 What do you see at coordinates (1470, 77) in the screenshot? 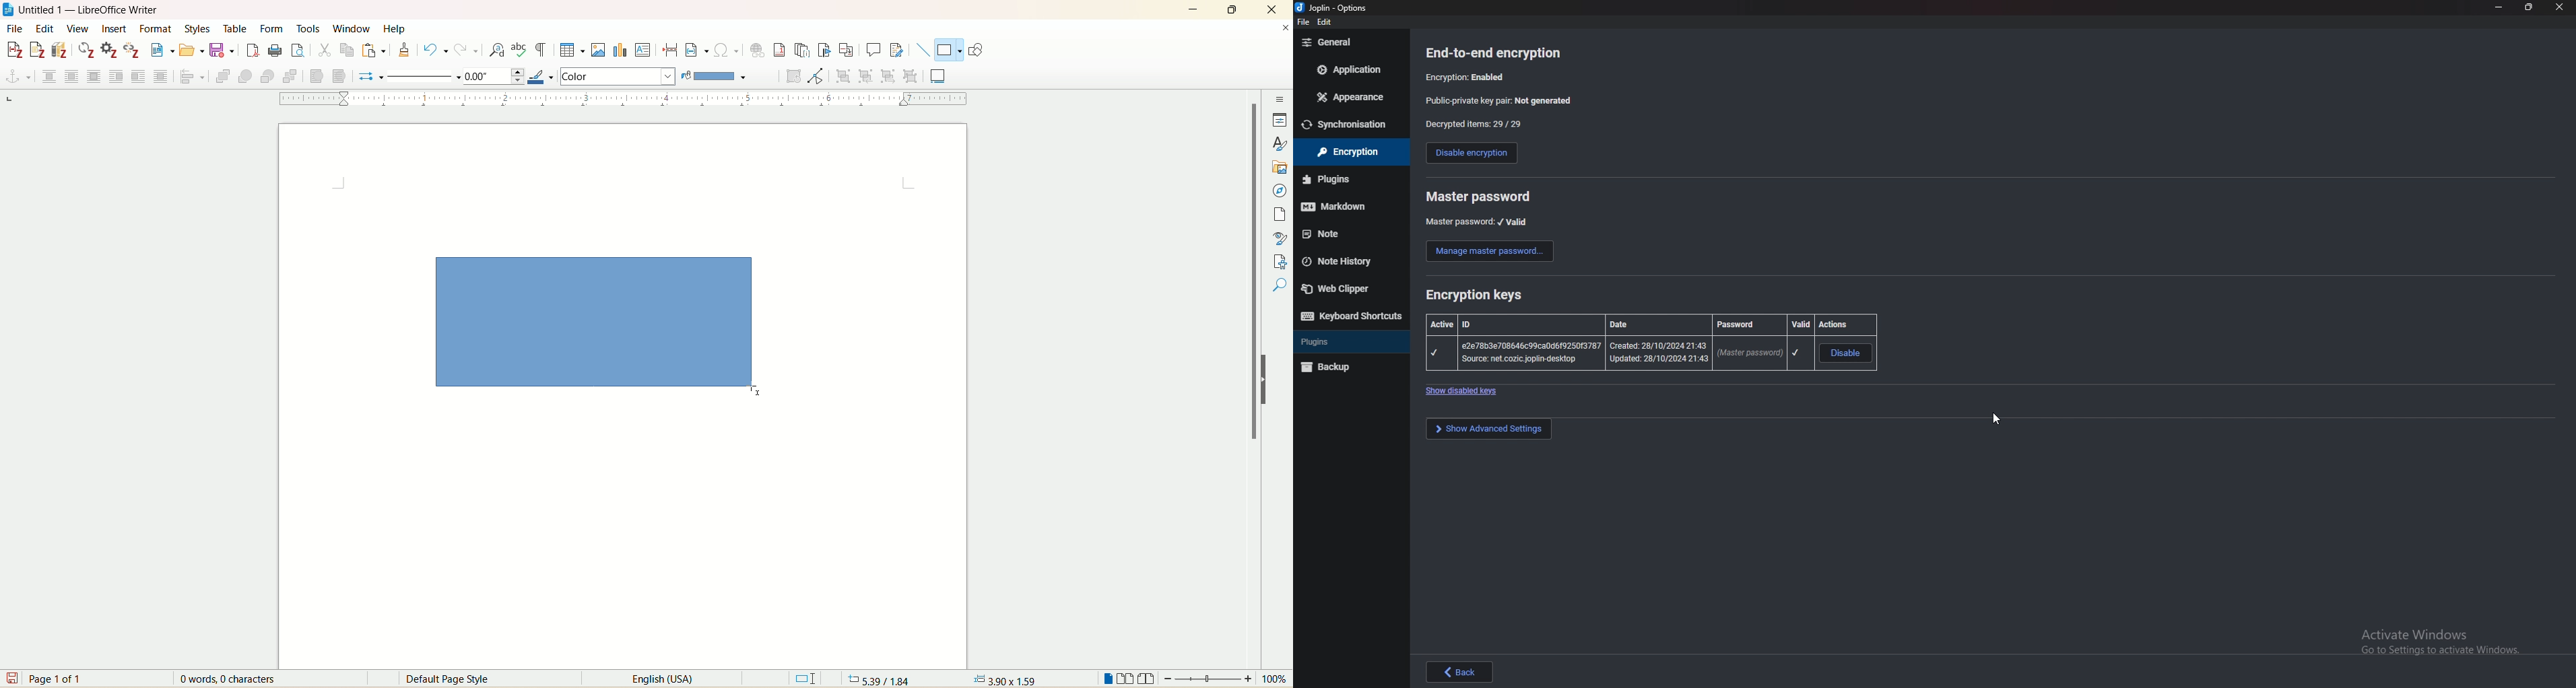
I see `encryption disabled` at bounding box center [1470, 77].